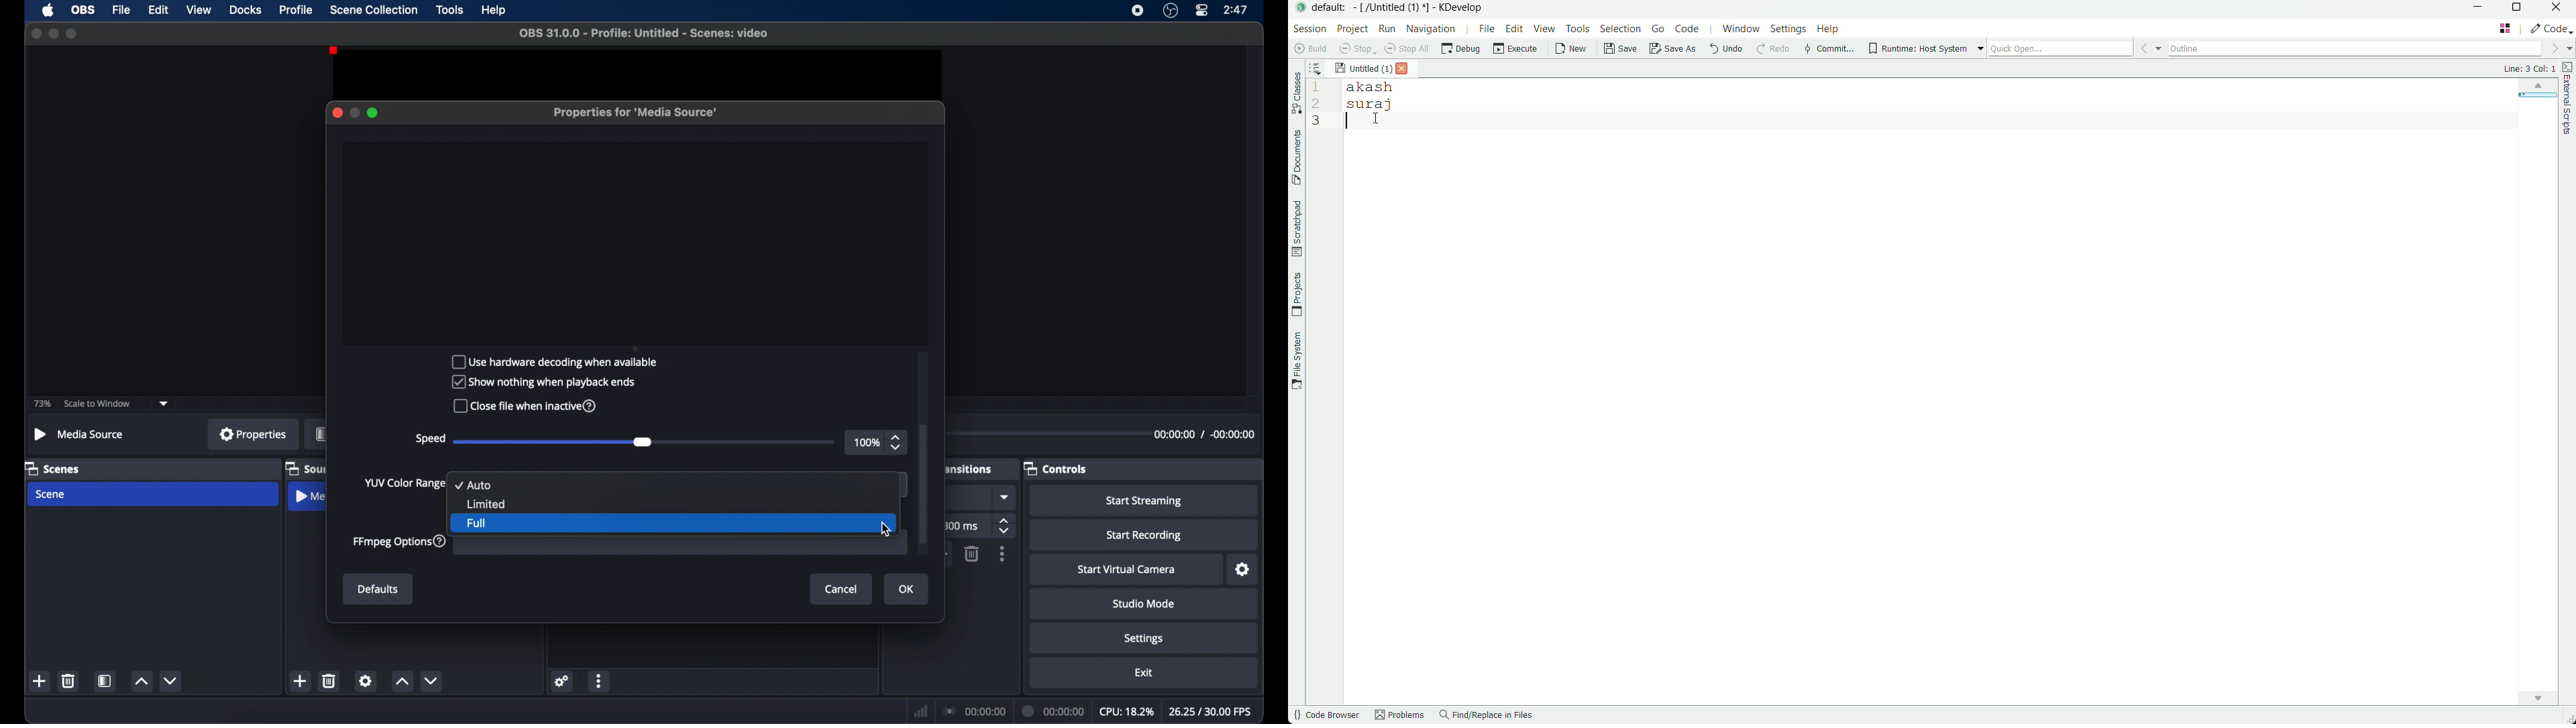  I want to click on Ok, so click(905, 589).